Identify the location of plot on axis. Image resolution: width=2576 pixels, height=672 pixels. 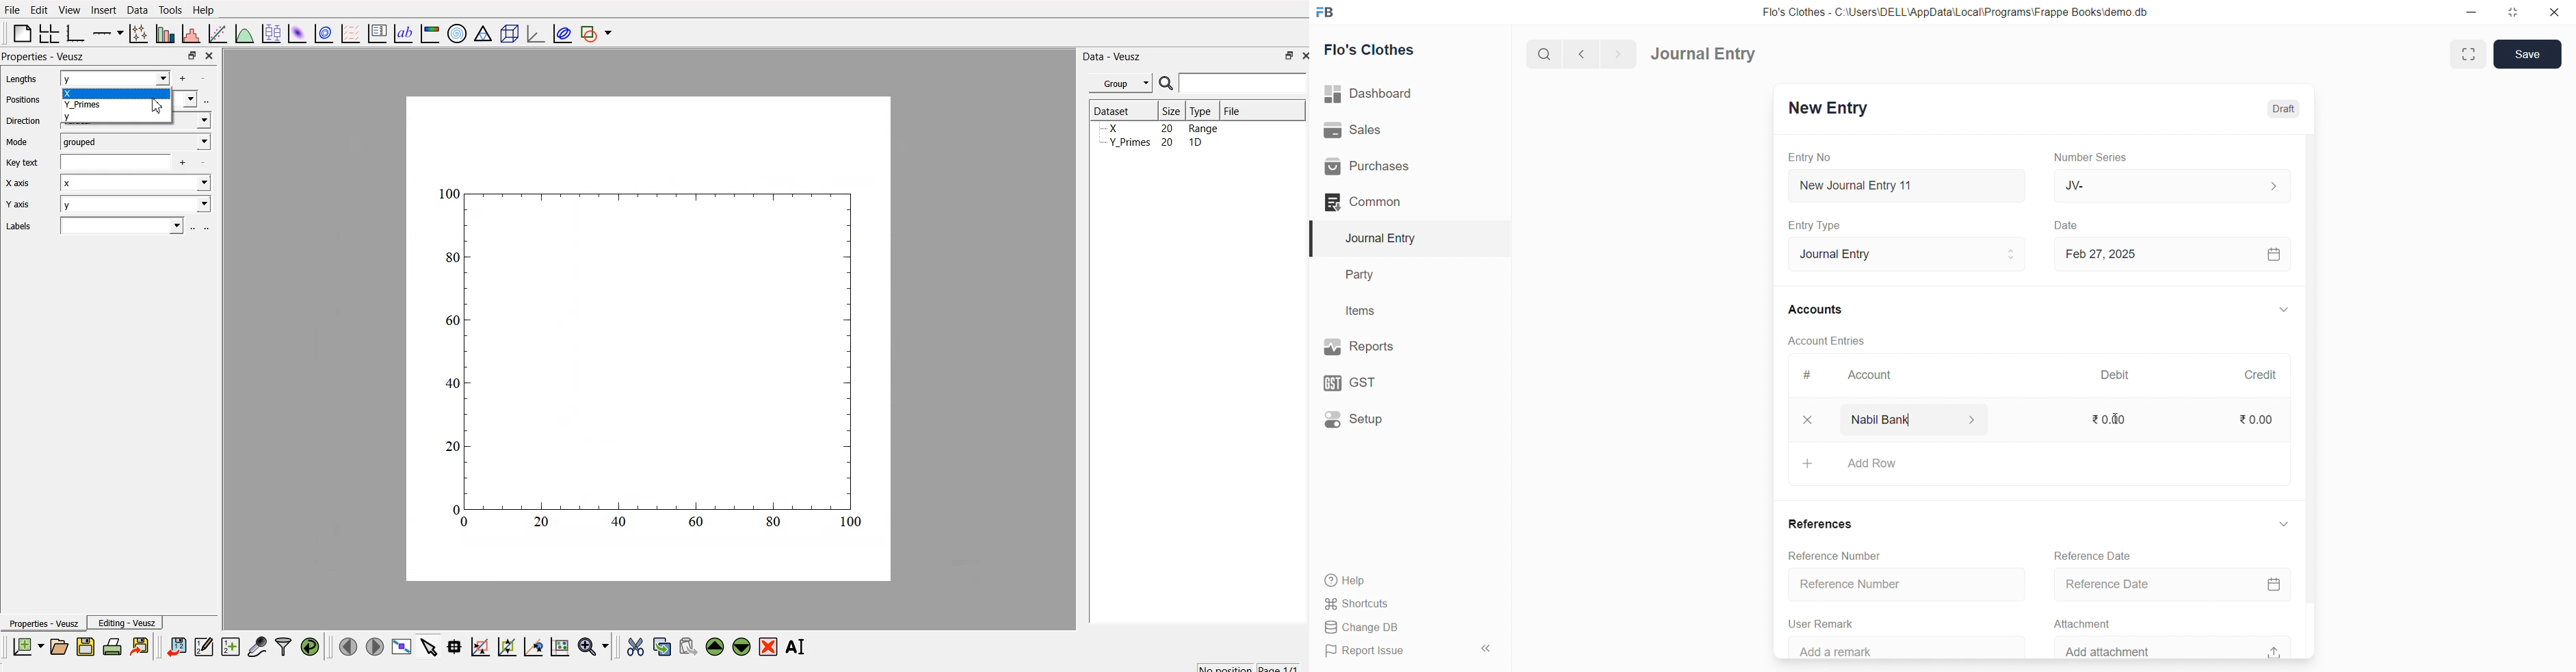
(106, 31).